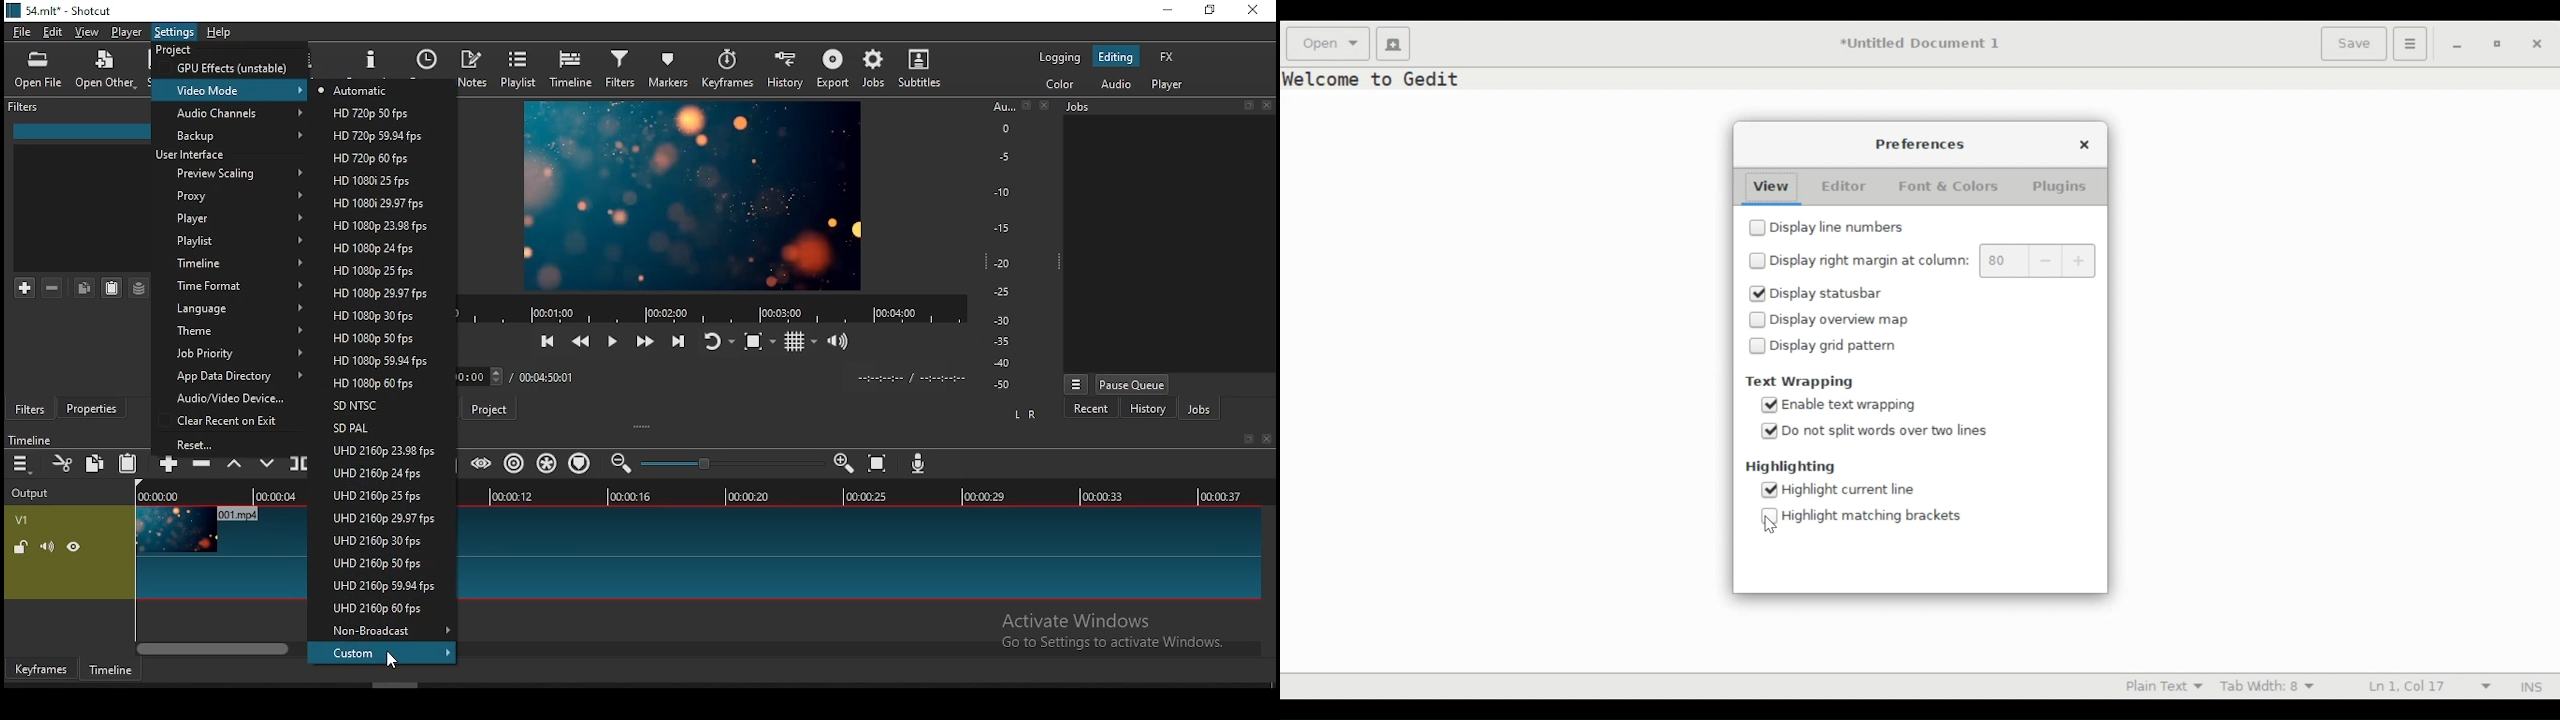 The height and width of the screenshot is (728, 2576). I want to click on clear recent on exit, so click(231, 422).